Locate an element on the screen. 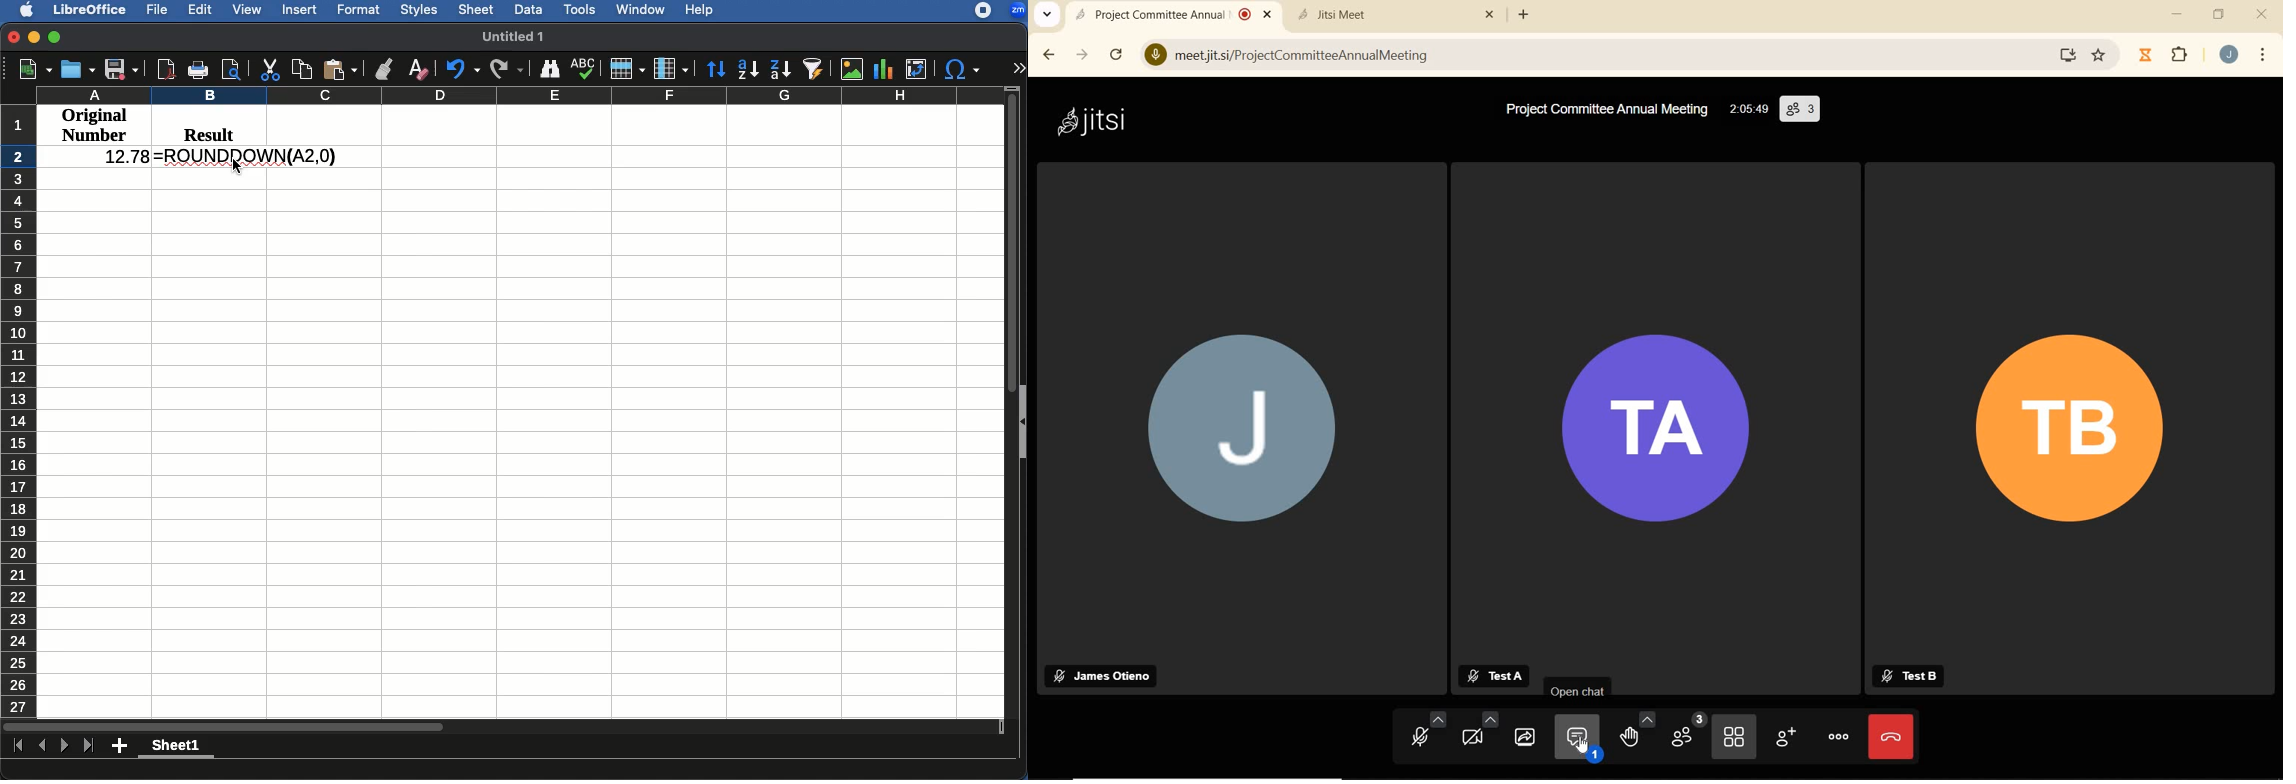 Image resolution: width=2296 pixels, height=784 pixels. AutoFilter is located at coordinates (813, 68).